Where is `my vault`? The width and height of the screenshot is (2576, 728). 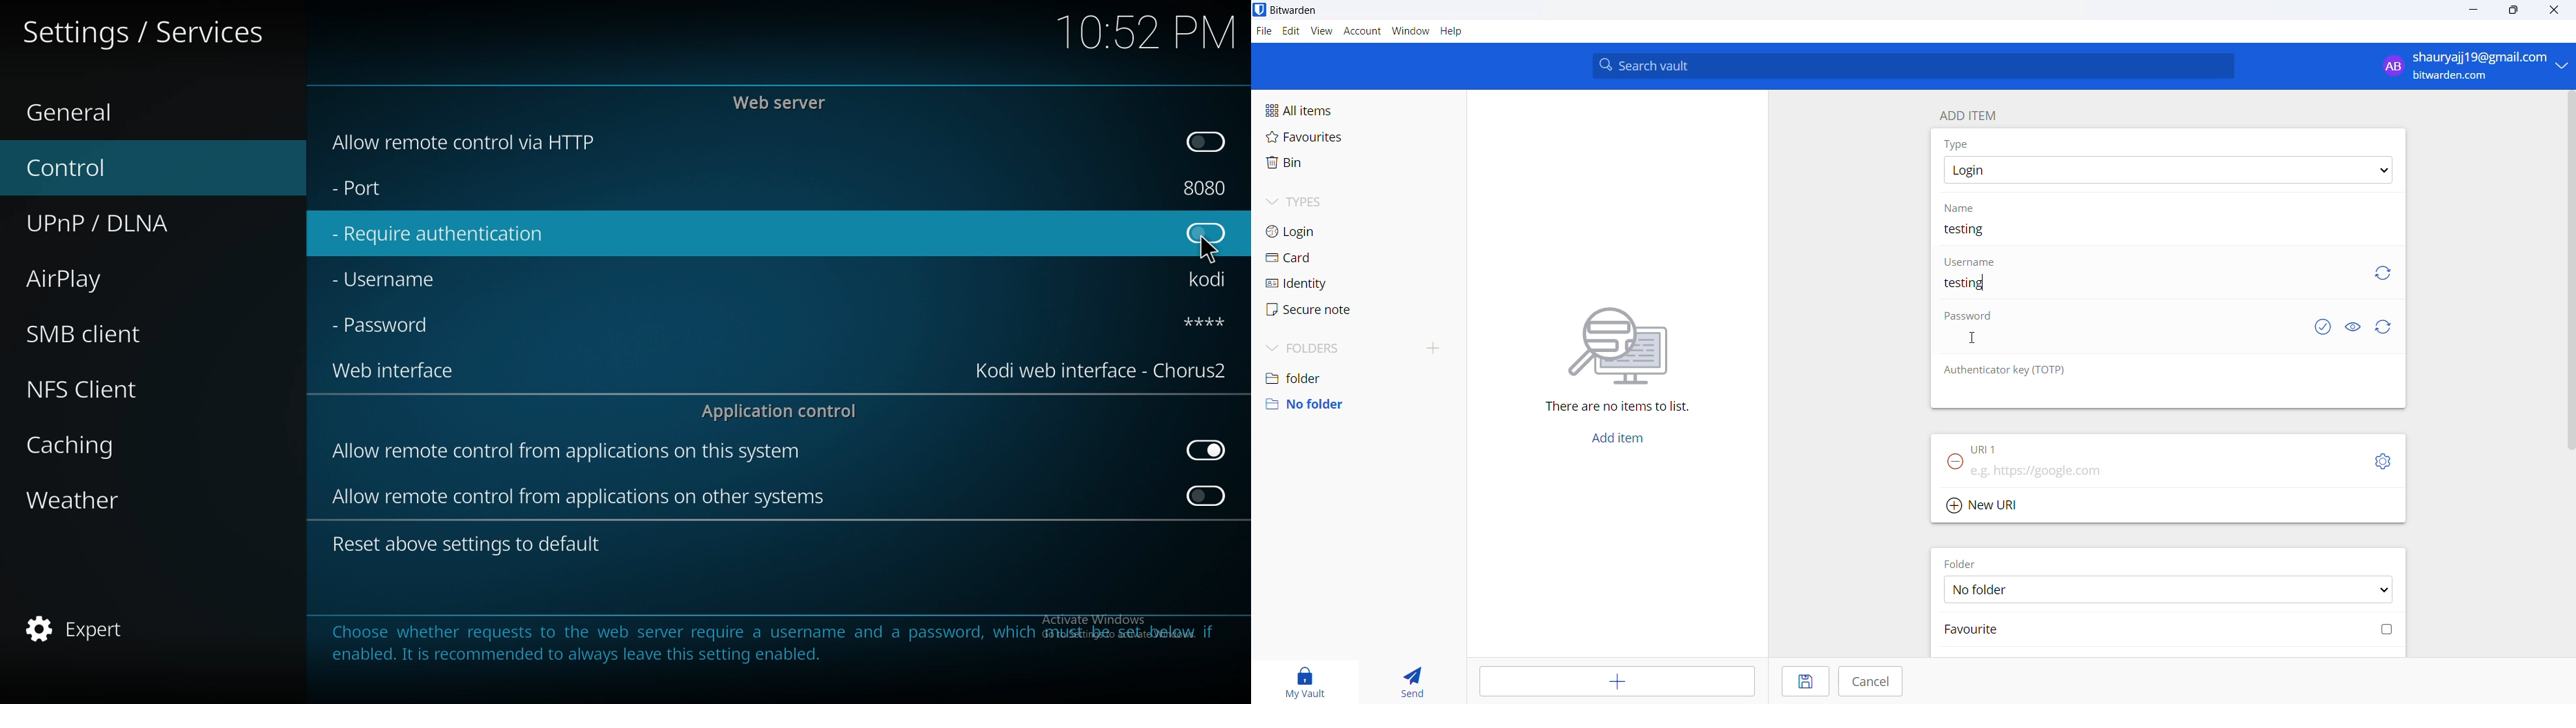
my vault is located at coordinates (1306, 678).